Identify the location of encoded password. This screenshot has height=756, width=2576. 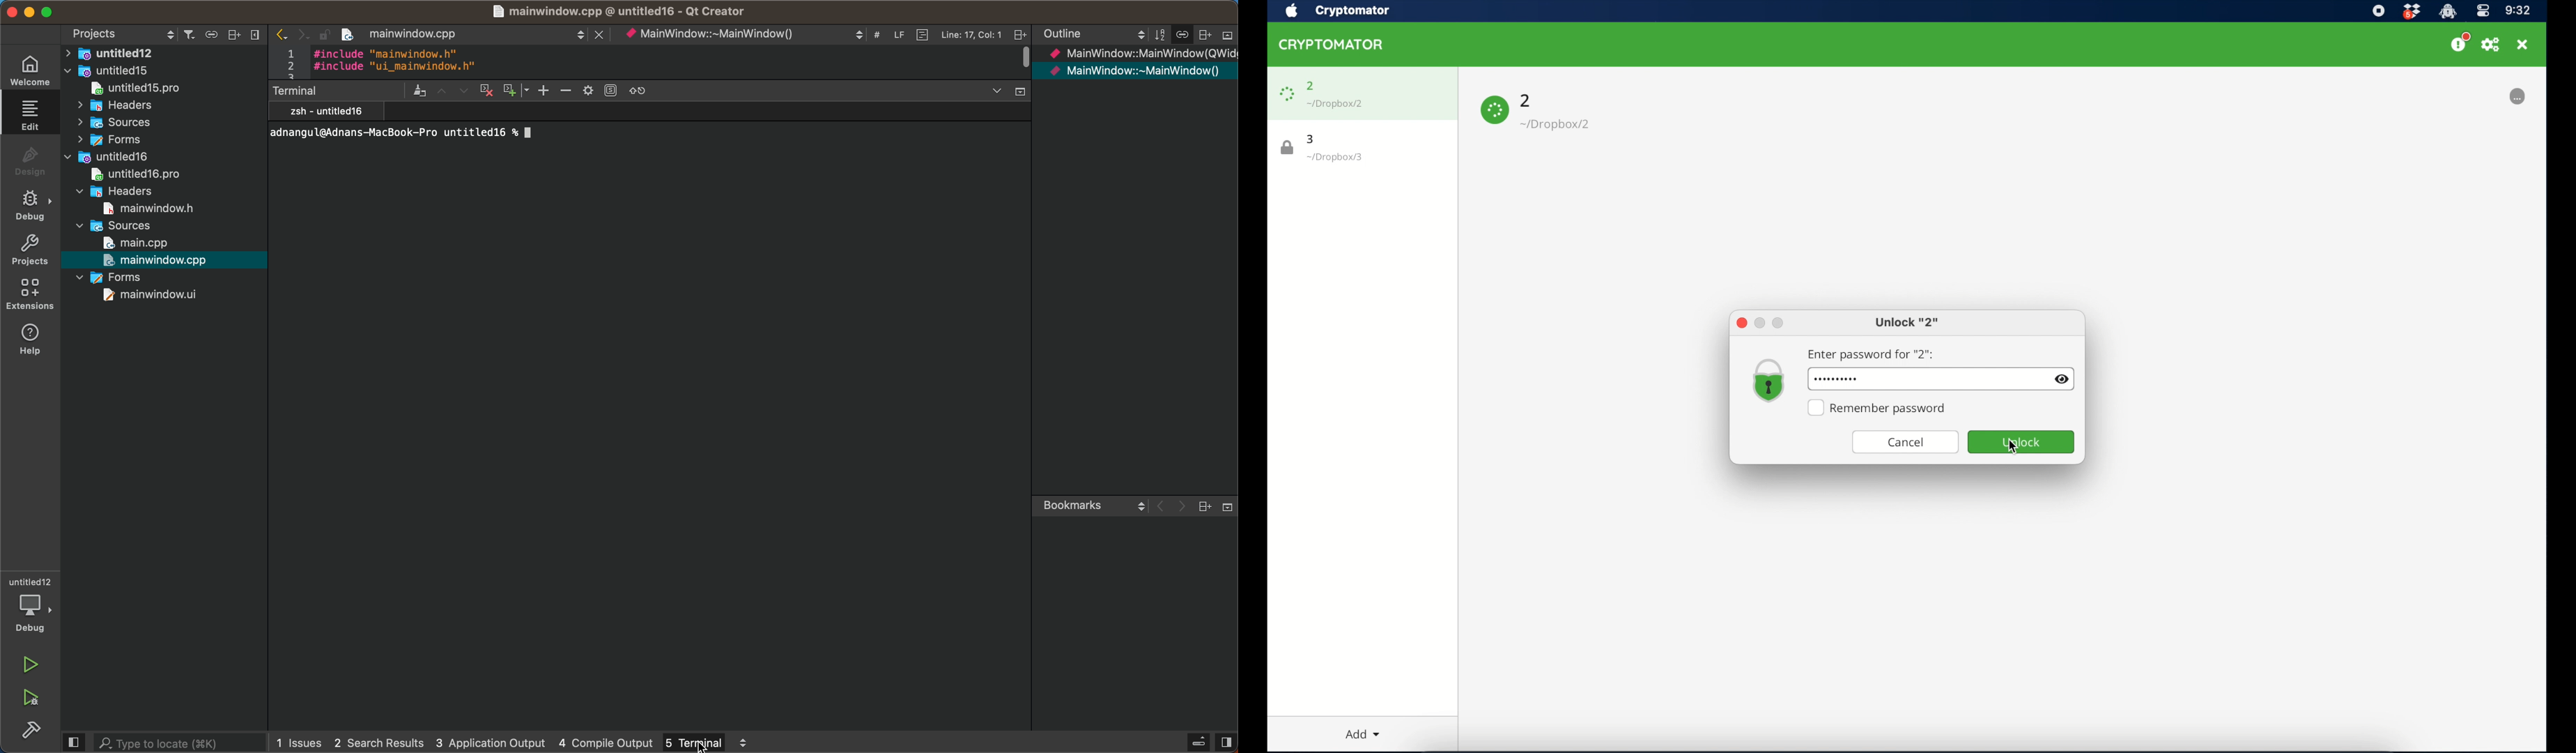
(1870, 379).